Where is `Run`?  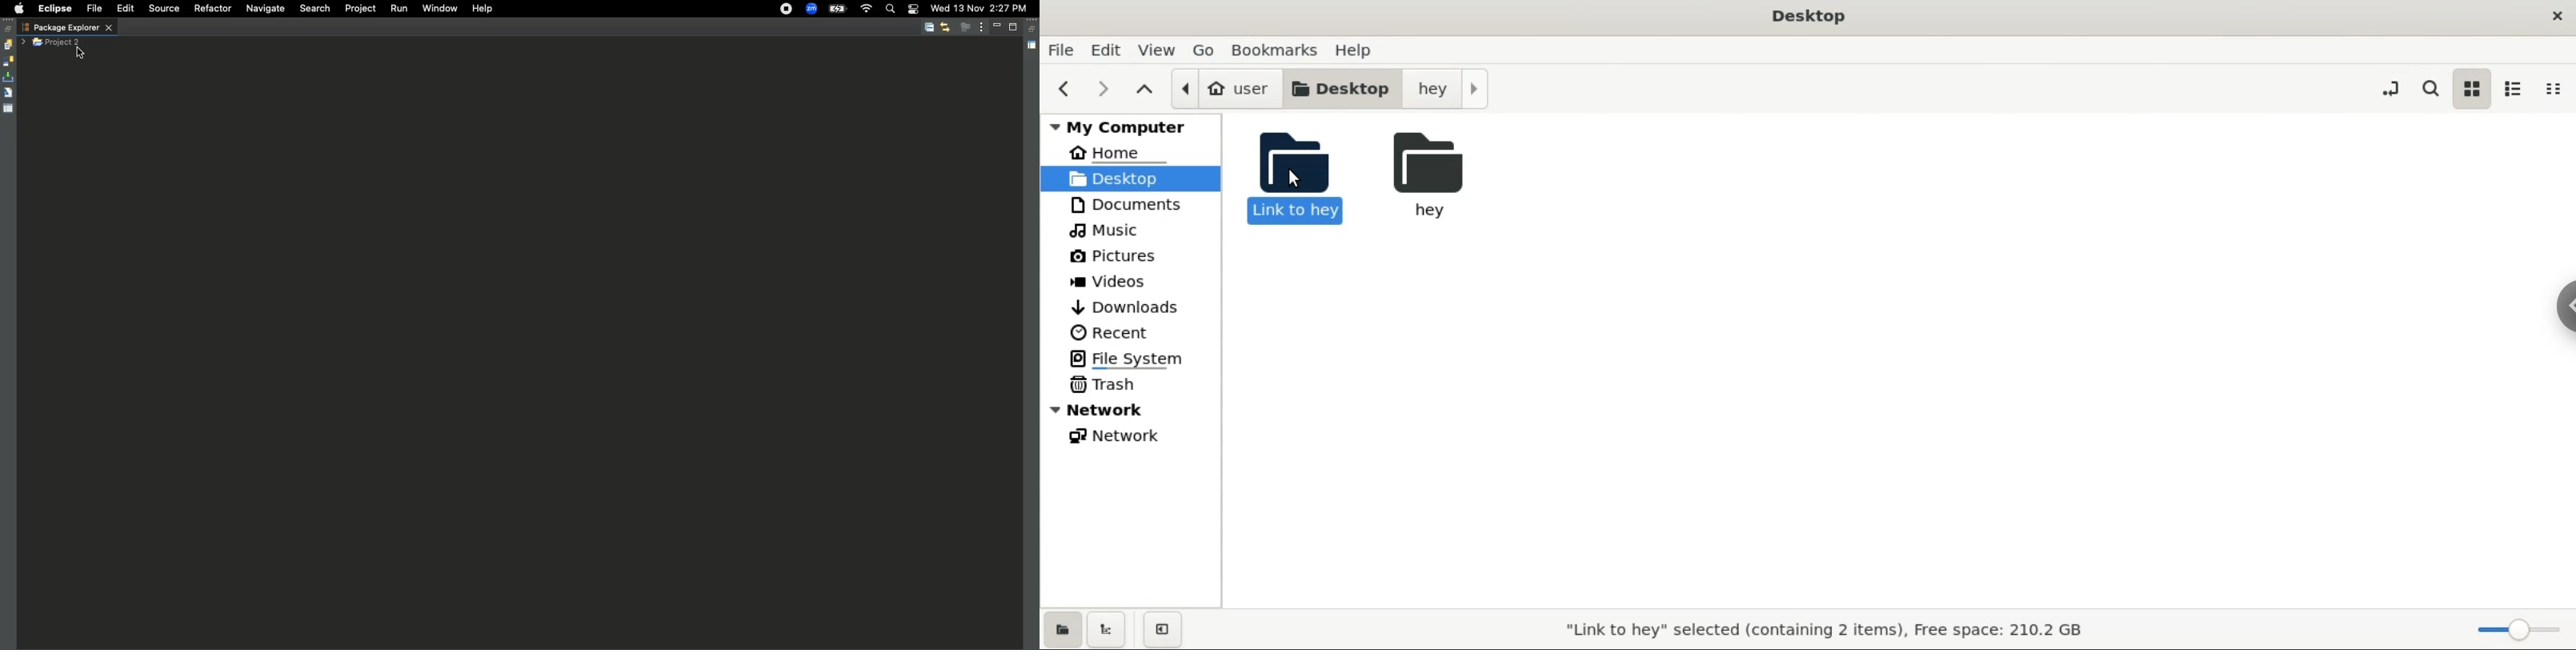 Run is located at coordinates (398, 9).